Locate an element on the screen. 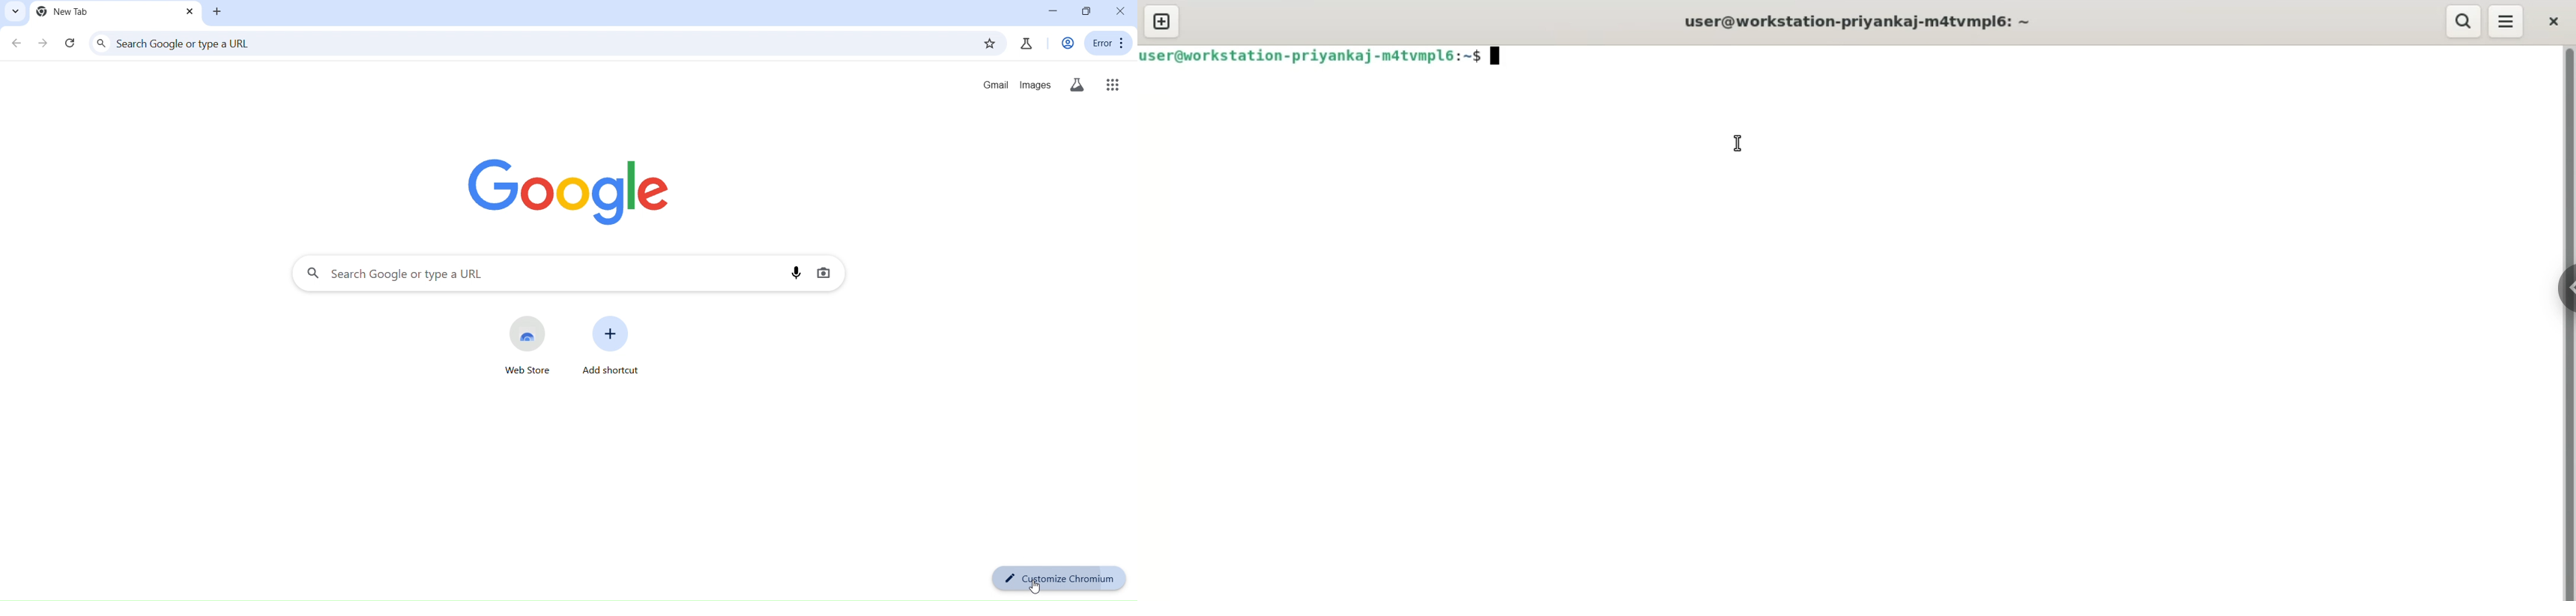 Image resolution: width=2576 pixels, height=616 pixels. search panel is located at coordinates (546, 274).